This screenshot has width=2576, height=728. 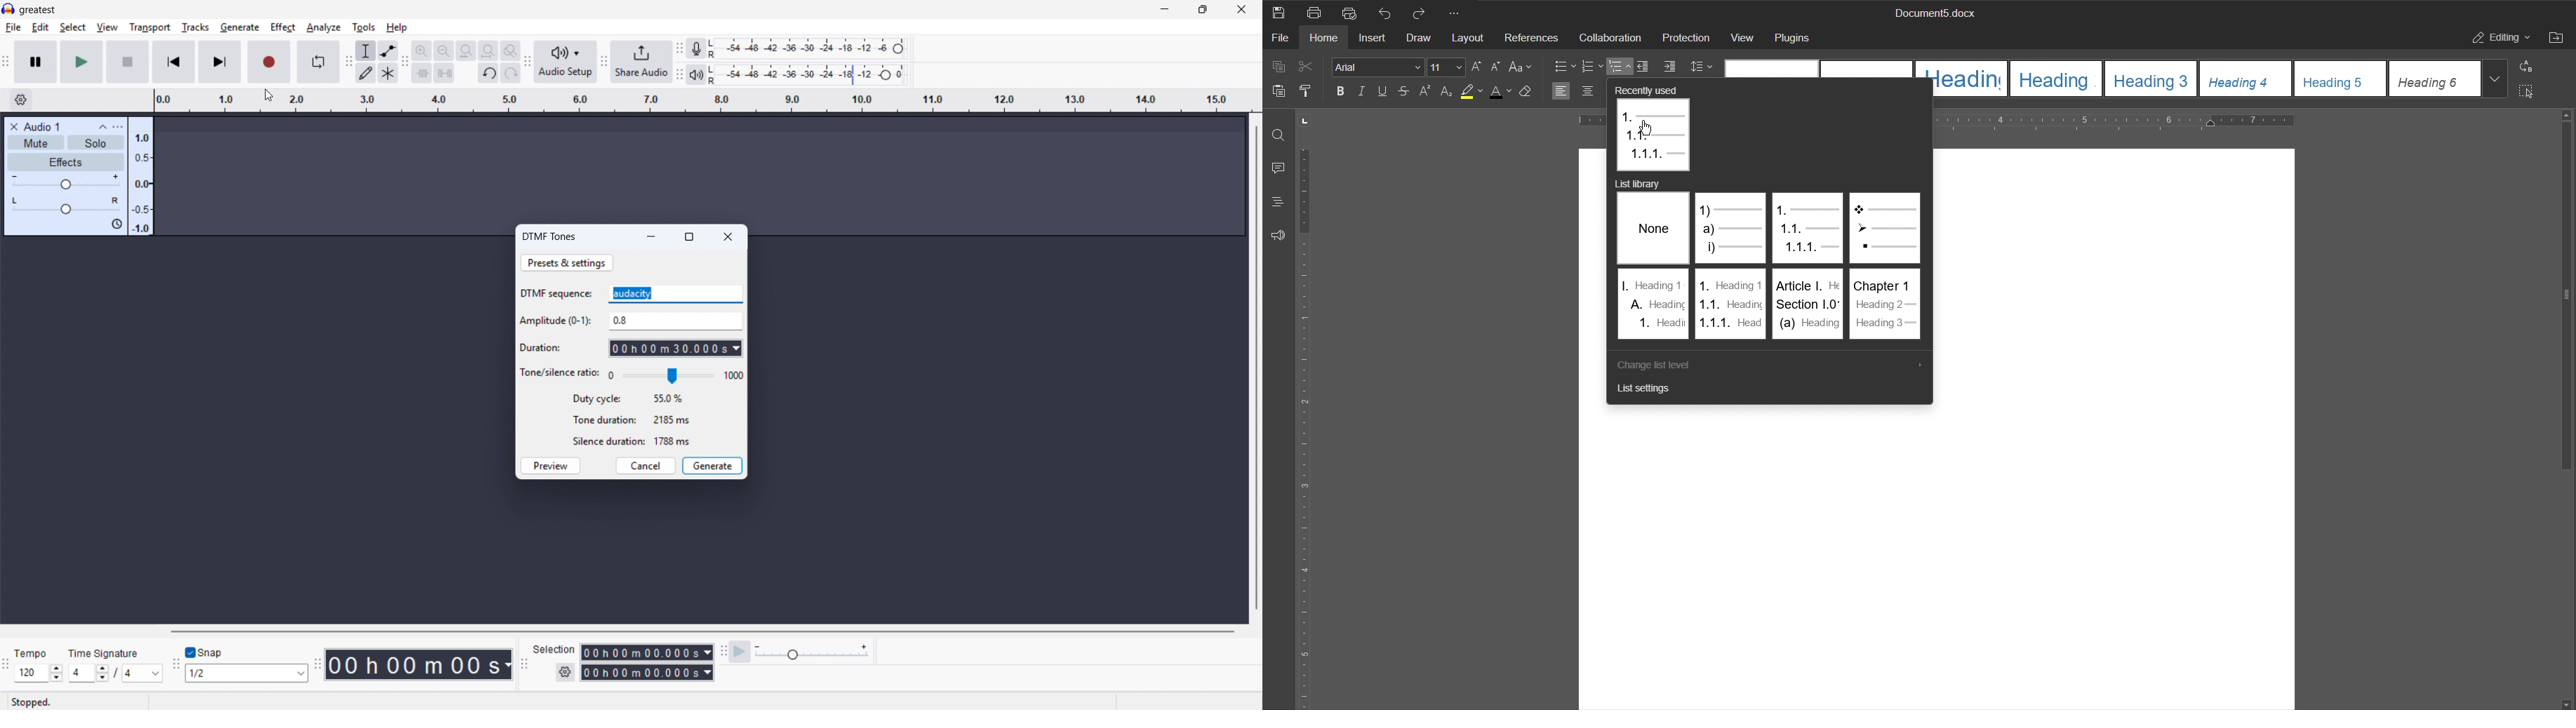 What do you see at coordinates (239, 28) in the screenshot?
I see `generate` at bounding box center [239, 28].